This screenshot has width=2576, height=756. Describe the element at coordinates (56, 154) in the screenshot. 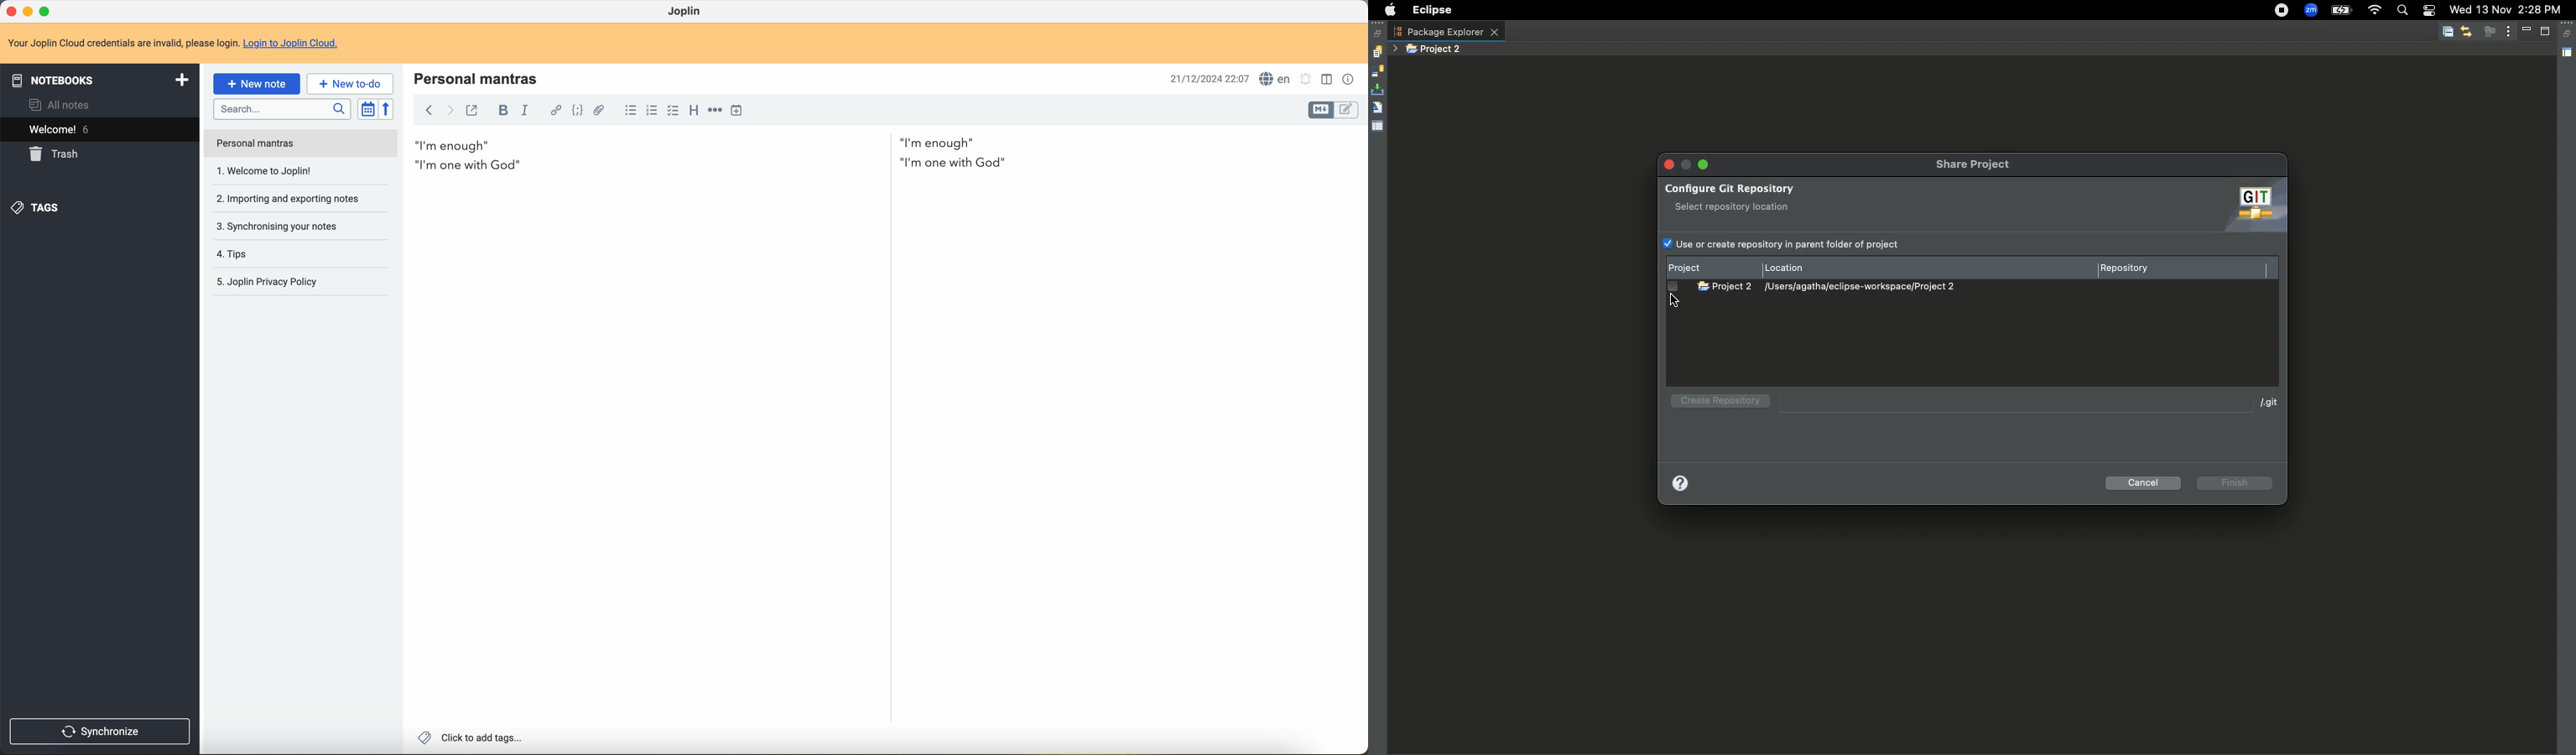

I see `trash` at that location.